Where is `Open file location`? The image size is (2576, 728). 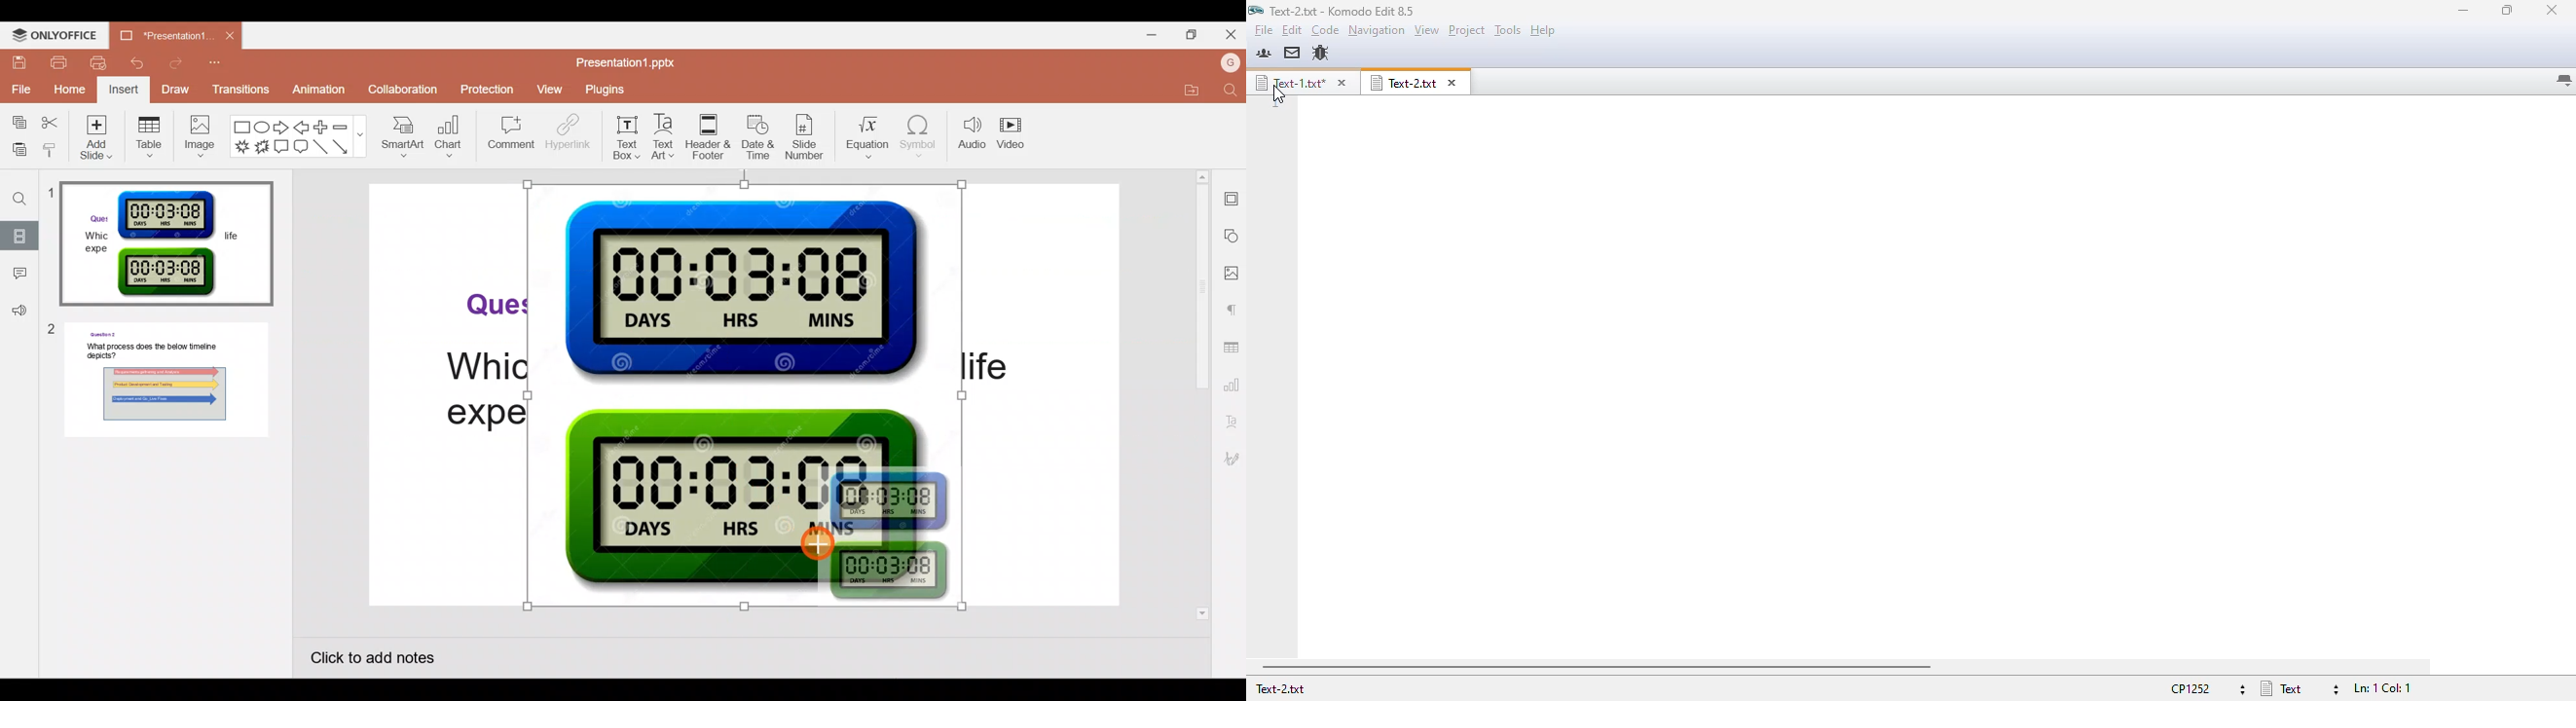
Open file location is located at coordinates (1189, 93).